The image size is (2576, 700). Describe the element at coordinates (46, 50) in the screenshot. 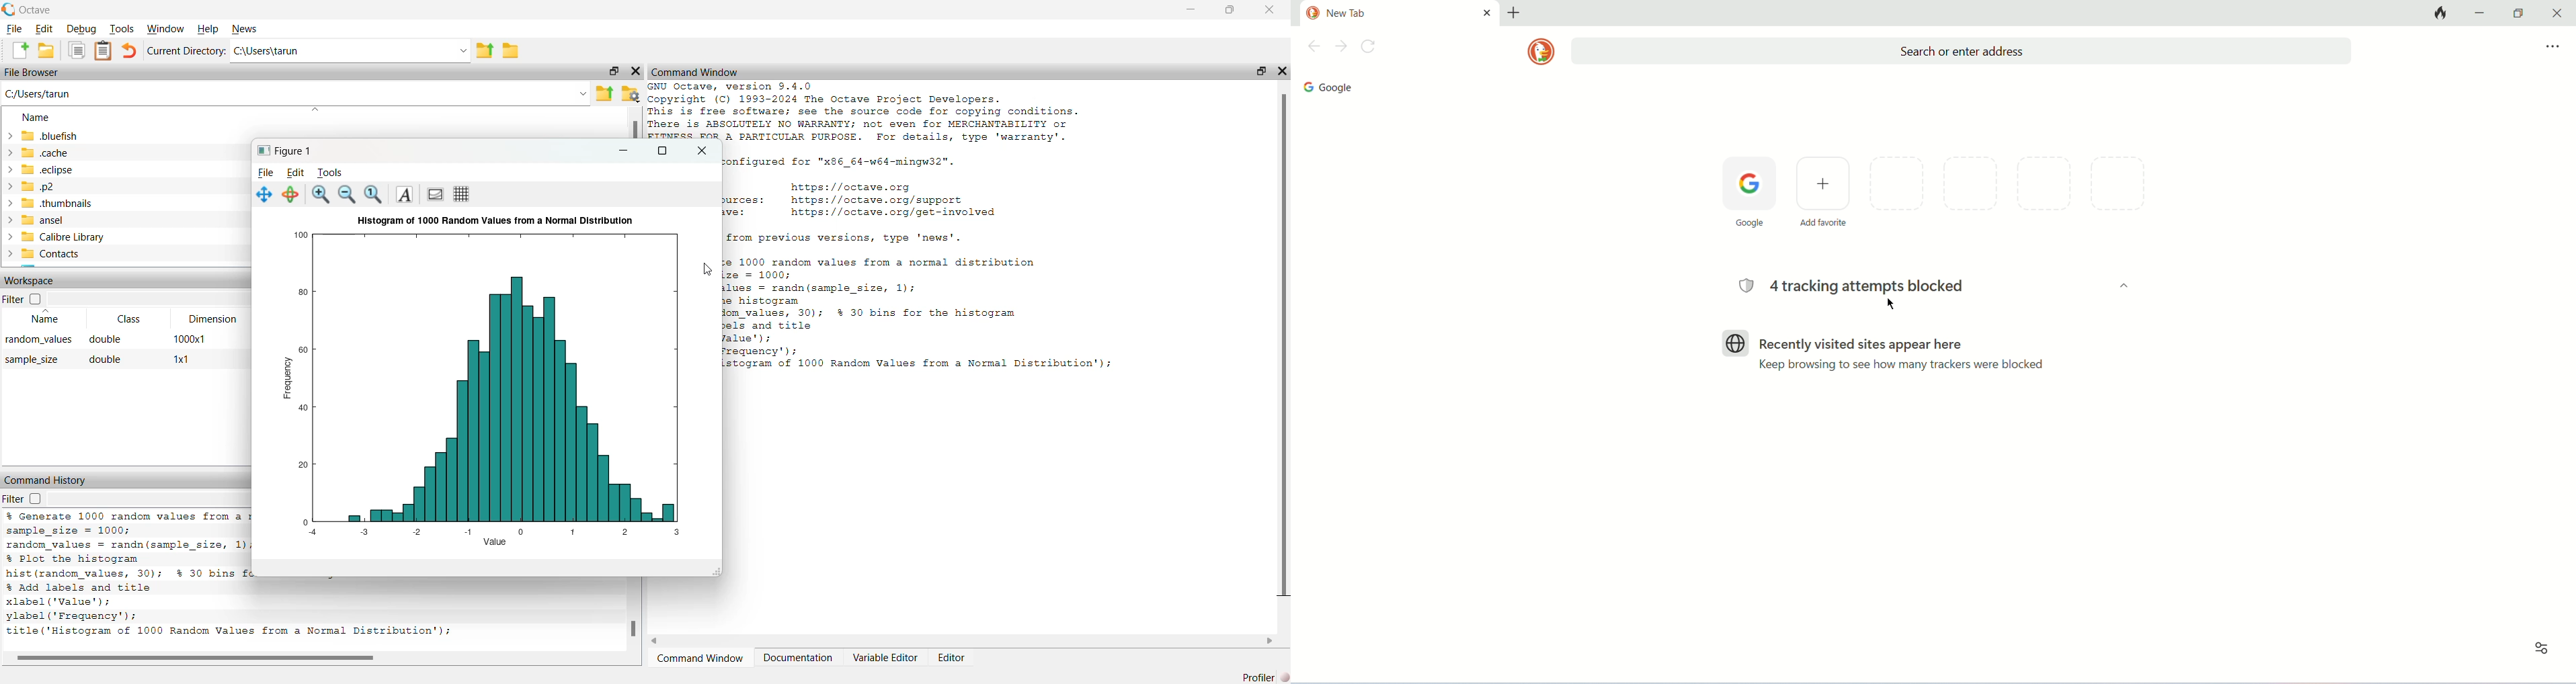

I see `New folder` at that location.